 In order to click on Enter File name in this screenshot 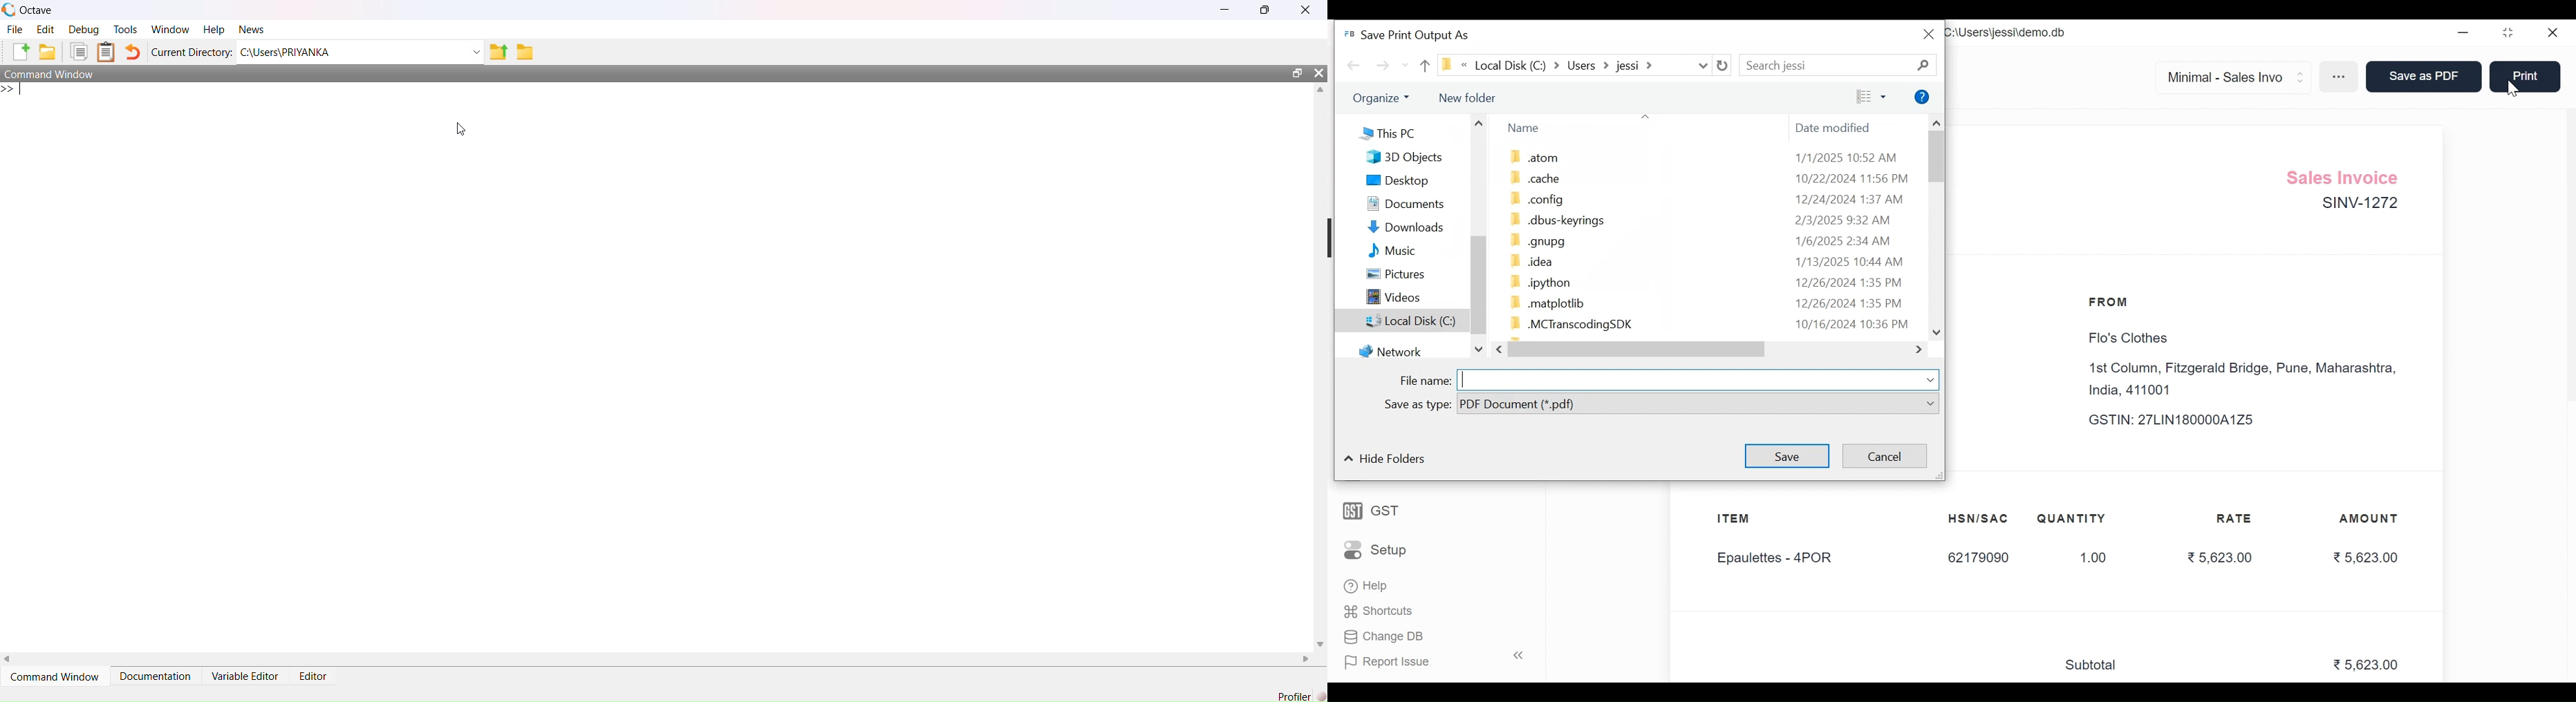, I will do `click(1687, 378)`.